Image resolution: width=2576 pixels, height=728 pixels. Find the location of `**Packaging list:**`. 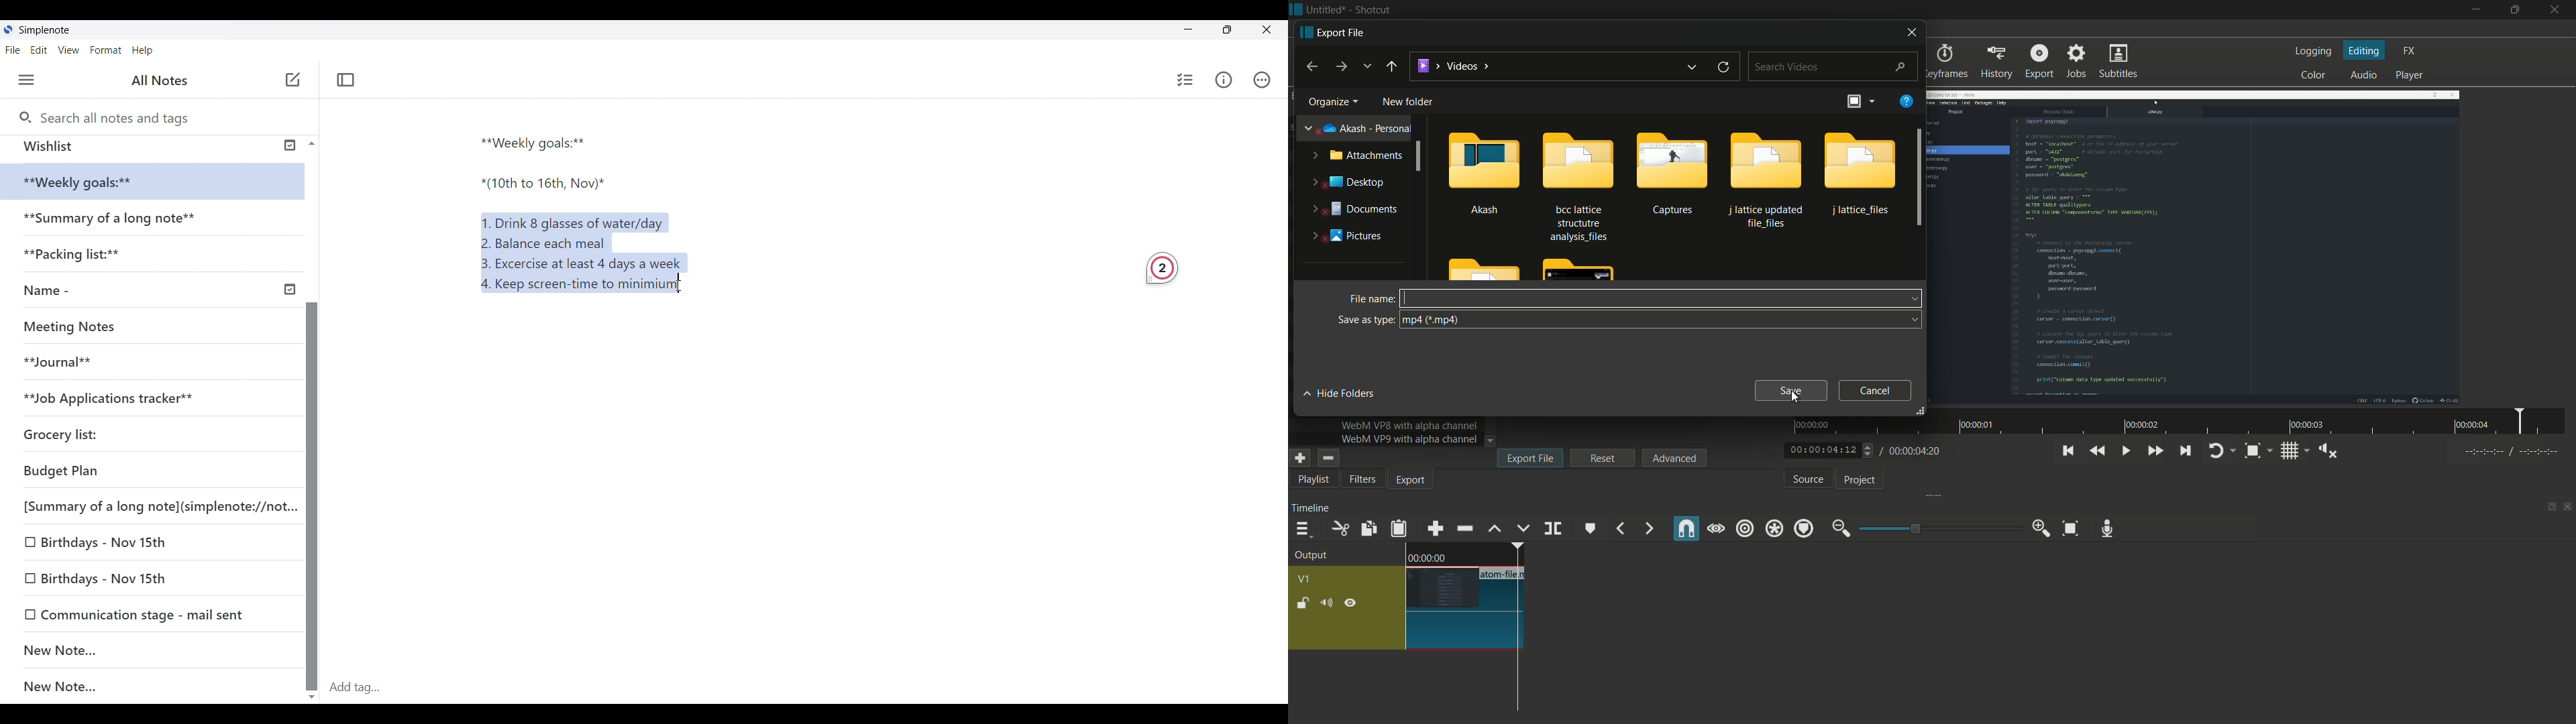

**Packaging list:** is located at coordinates (83, 258).